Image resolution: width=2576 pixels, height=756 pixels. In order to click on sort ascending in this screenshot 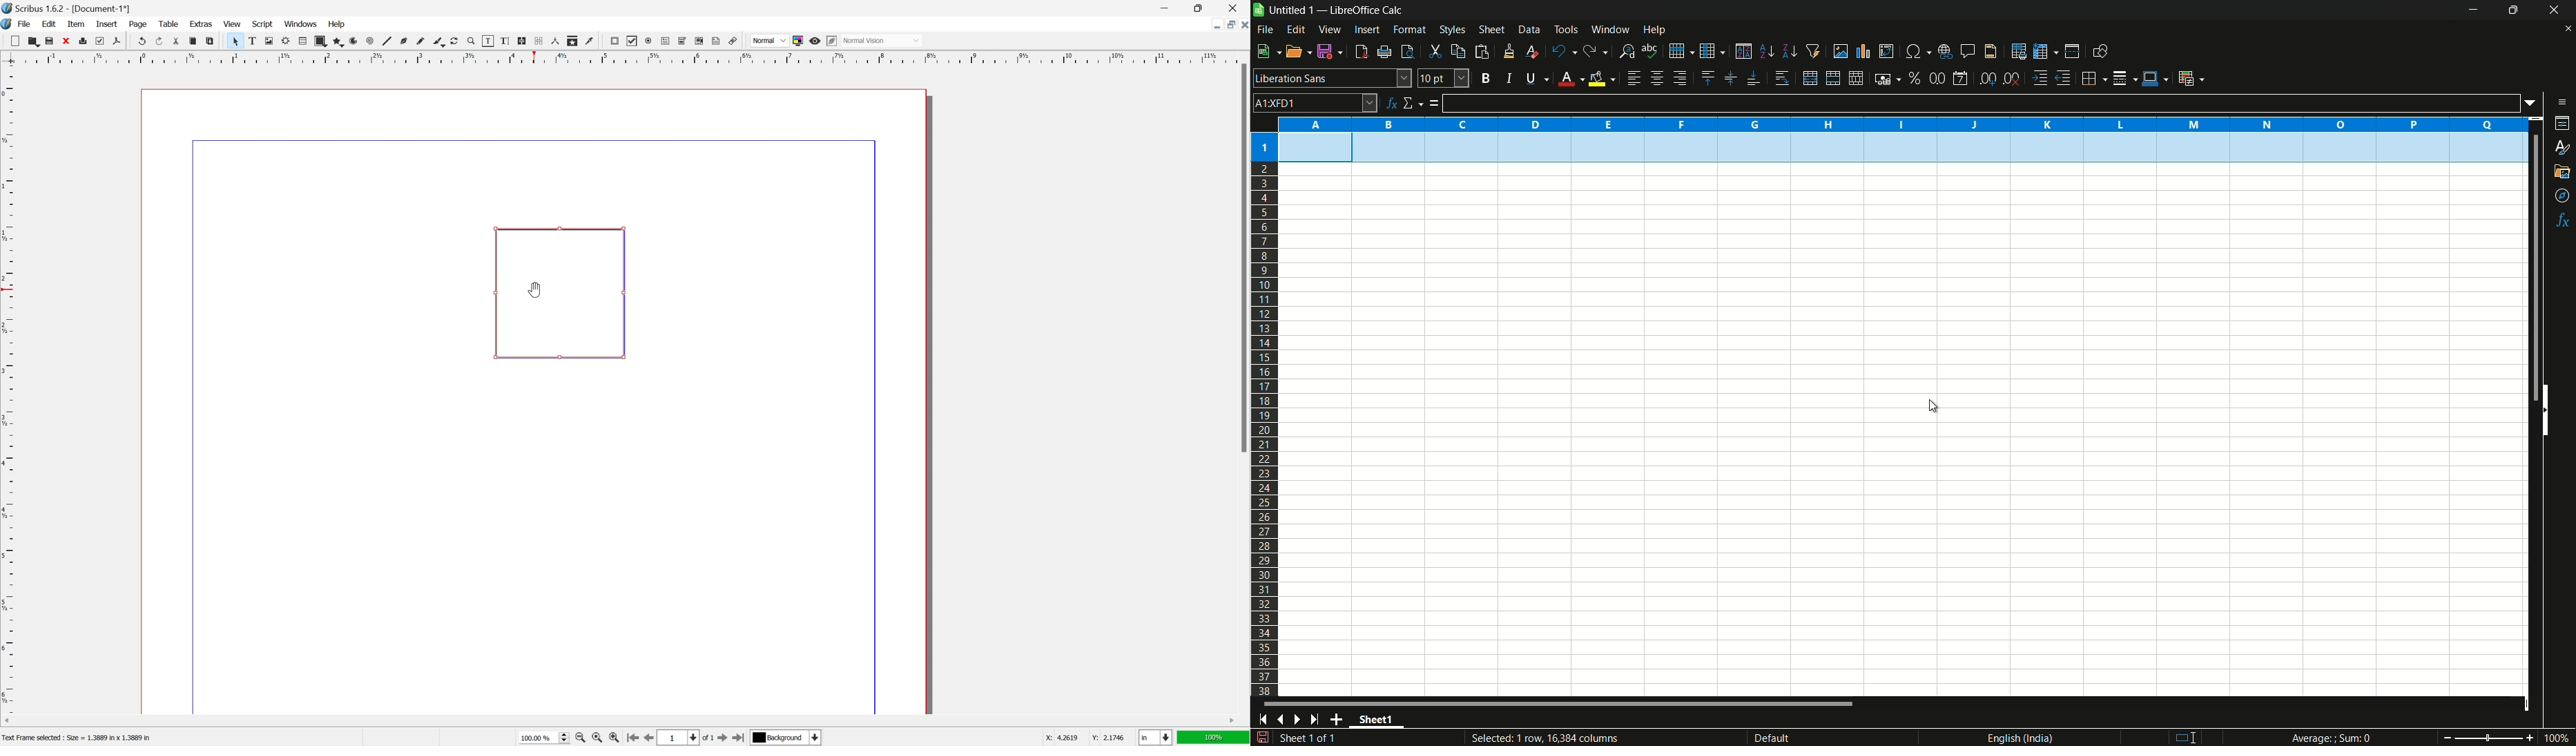, I will do `click(1766, 52)`.